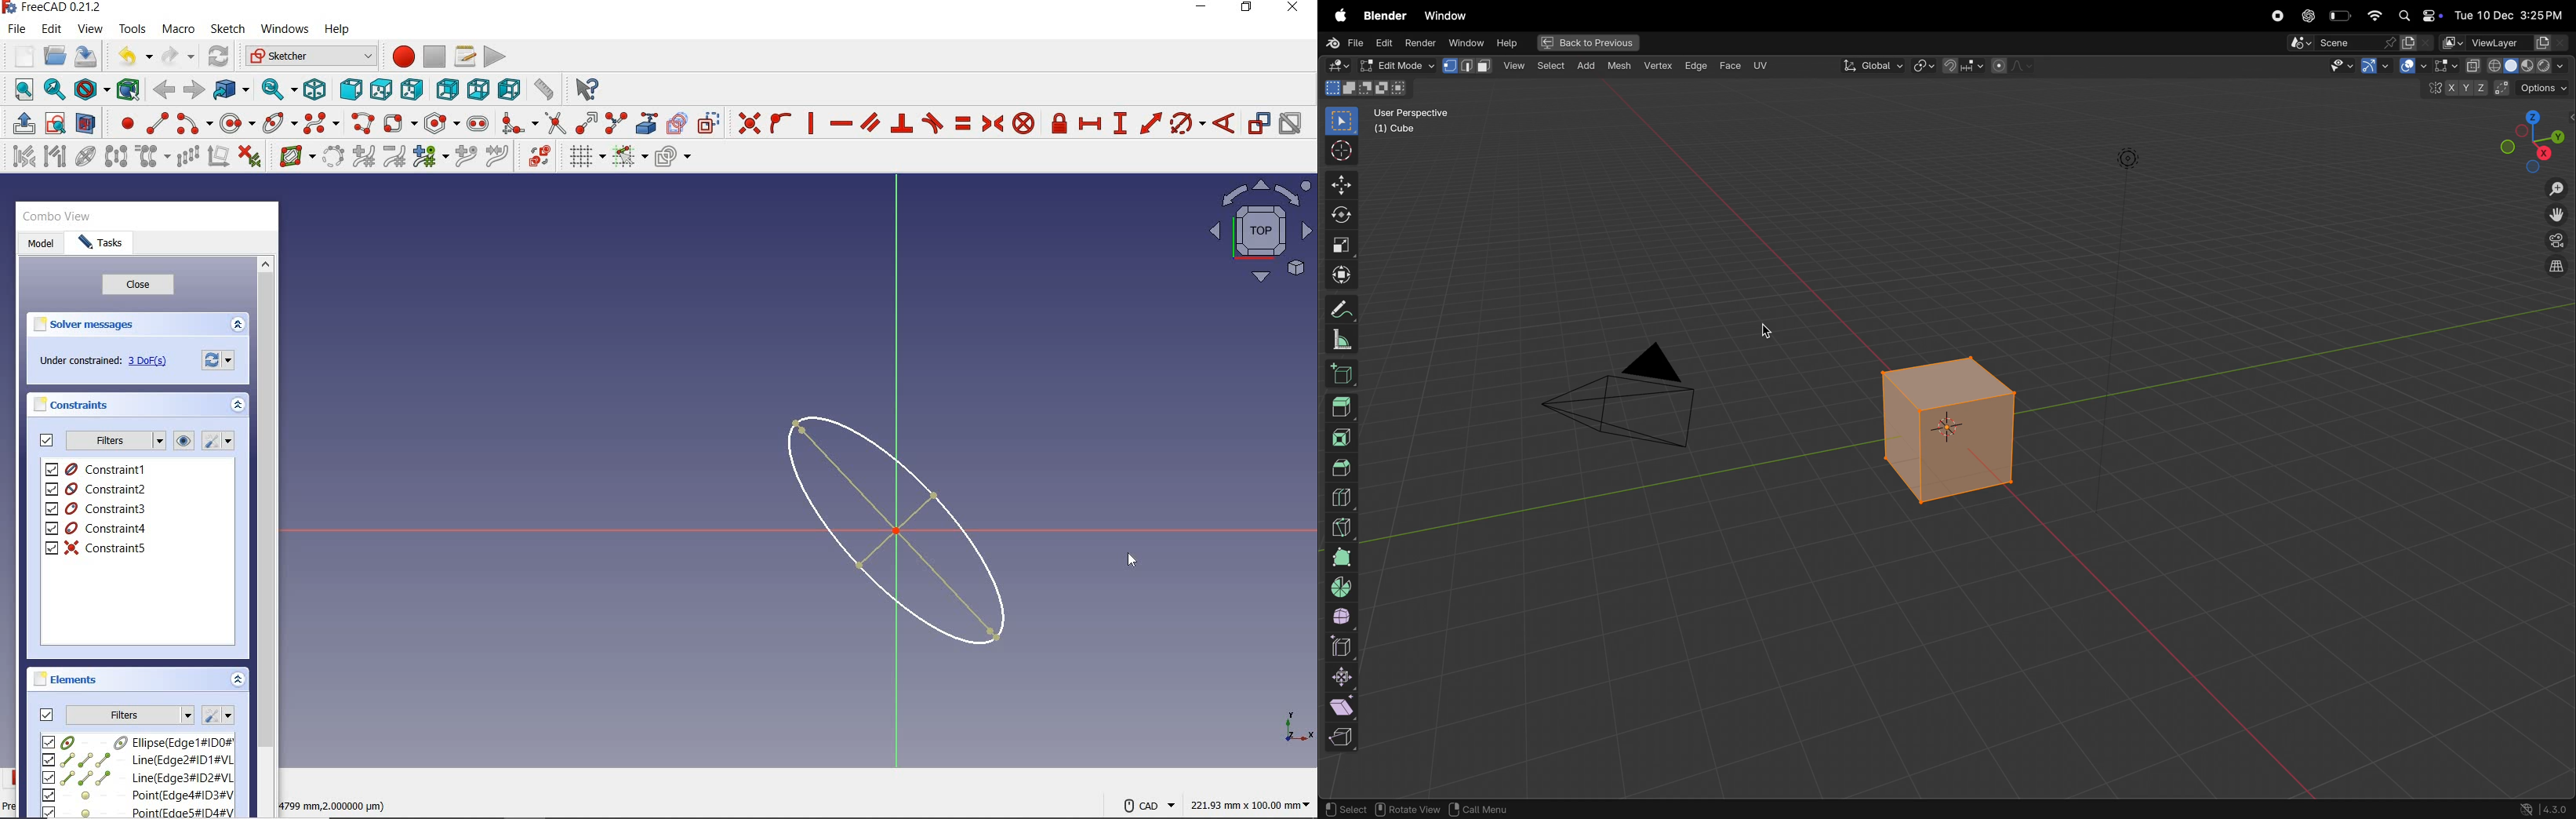 Image resolution: width=2576 pixels, height=840 pixels. Describe the element at coordinates (239, 407) in the screenshot. I see `collapse` at that location.